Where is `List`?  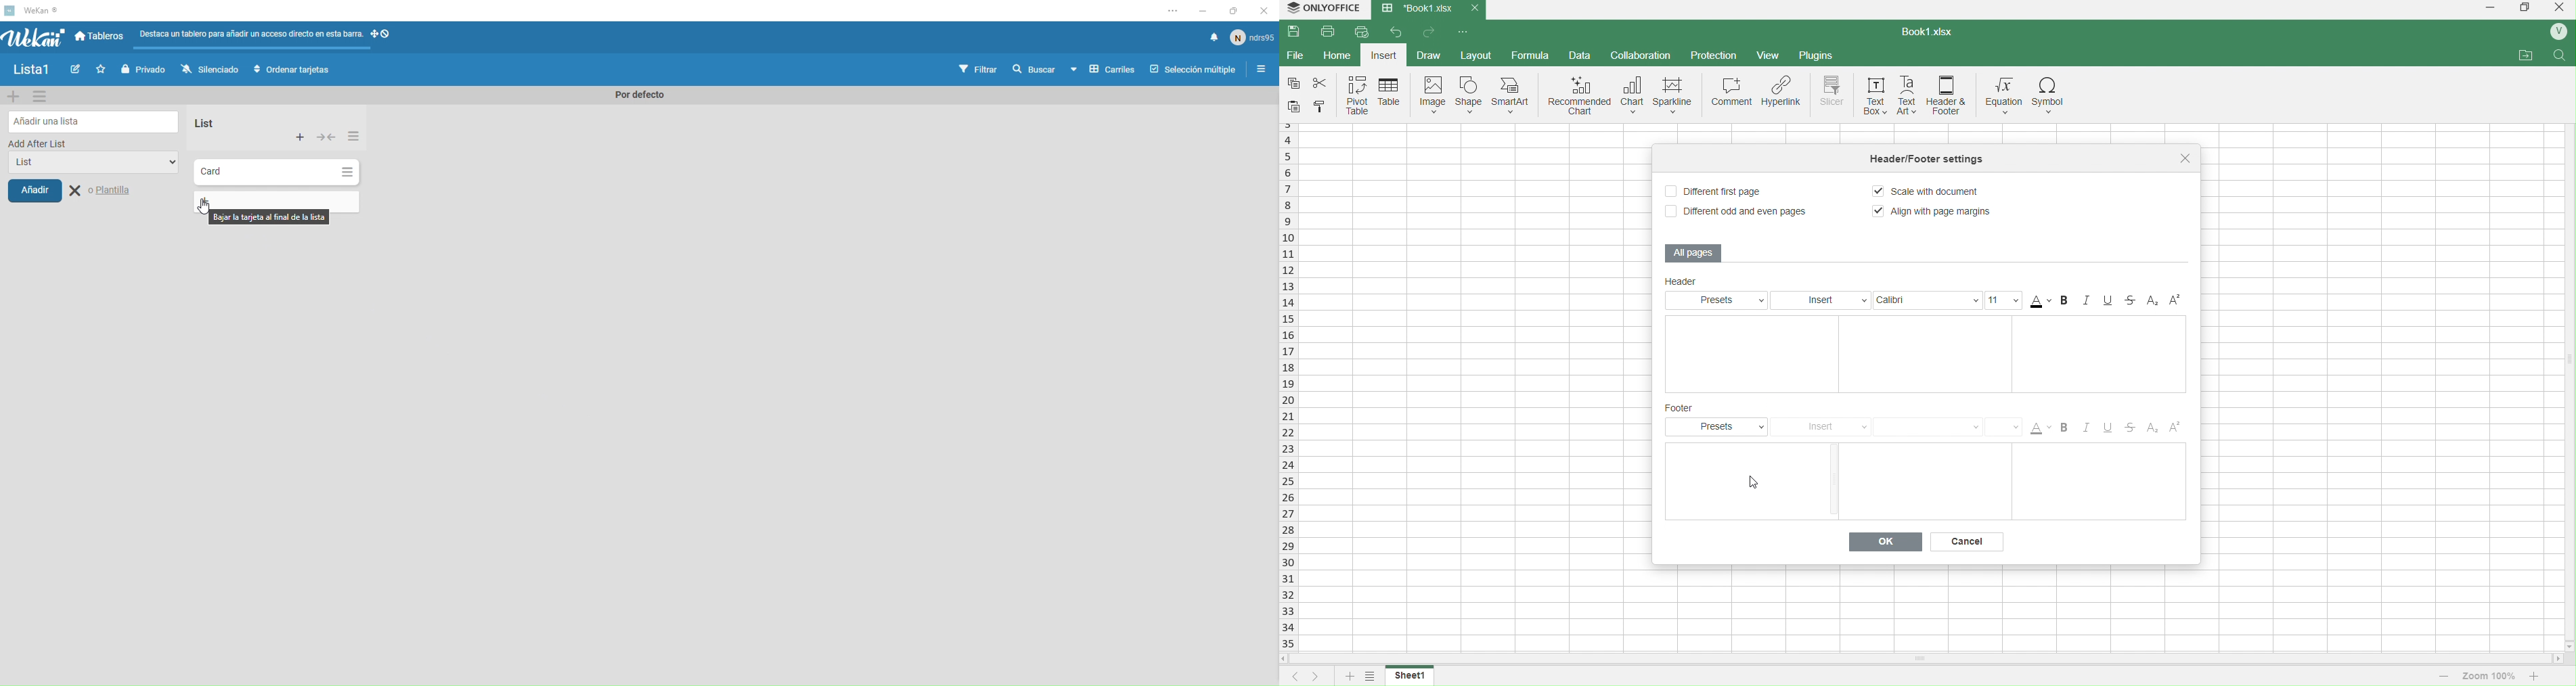 List is located at coordinates (202, 123).